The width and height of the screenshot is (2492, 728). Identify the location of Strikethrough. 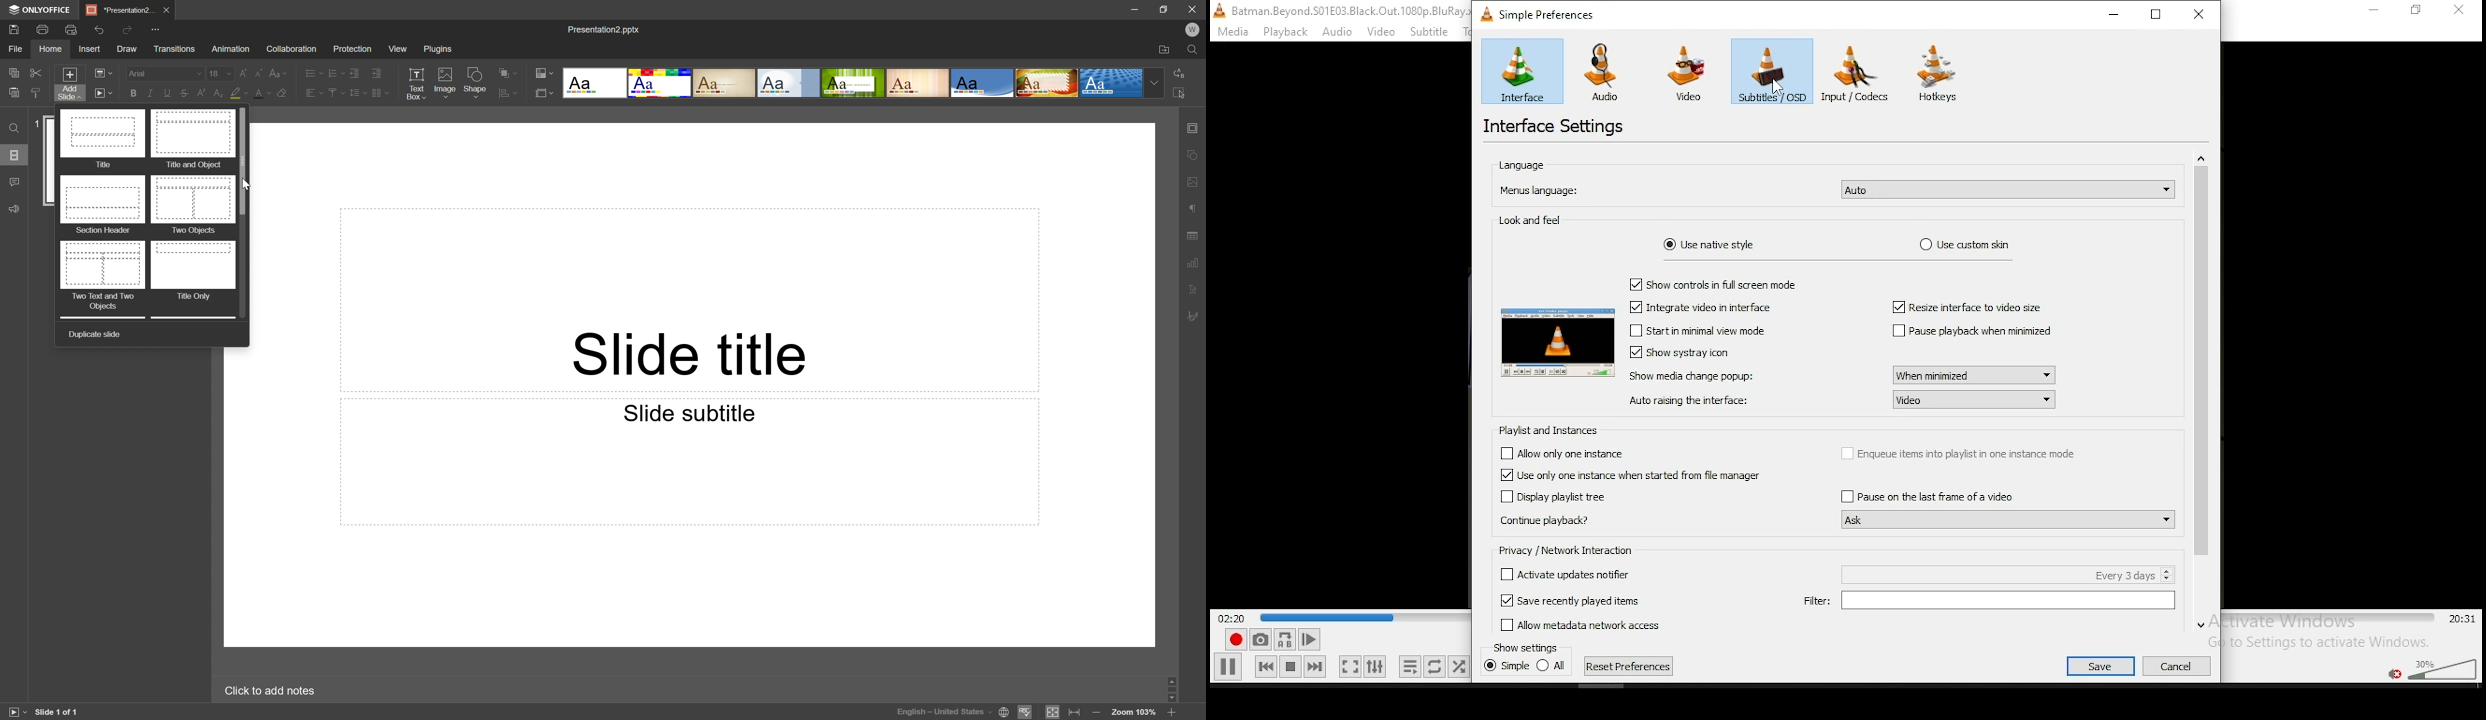
(182, 94).